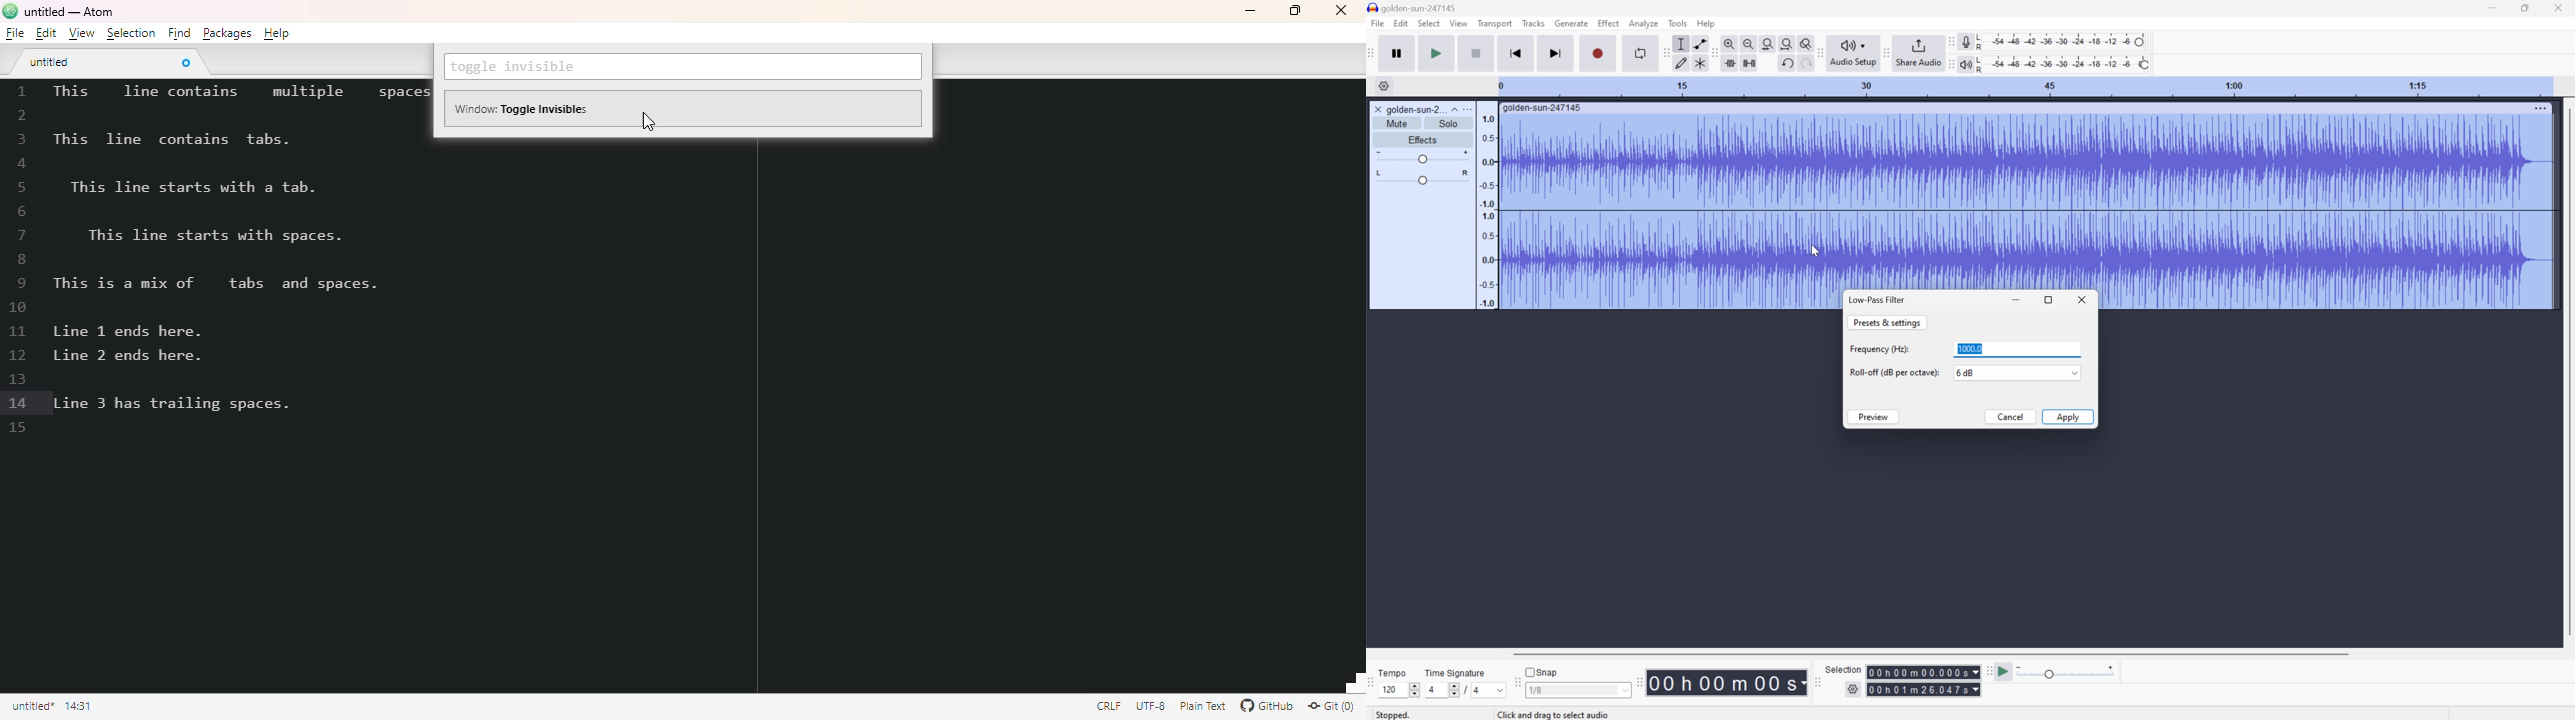 This screenshot has width=2576, height=728. I want to click on Frequencies, so click(1488, 211).